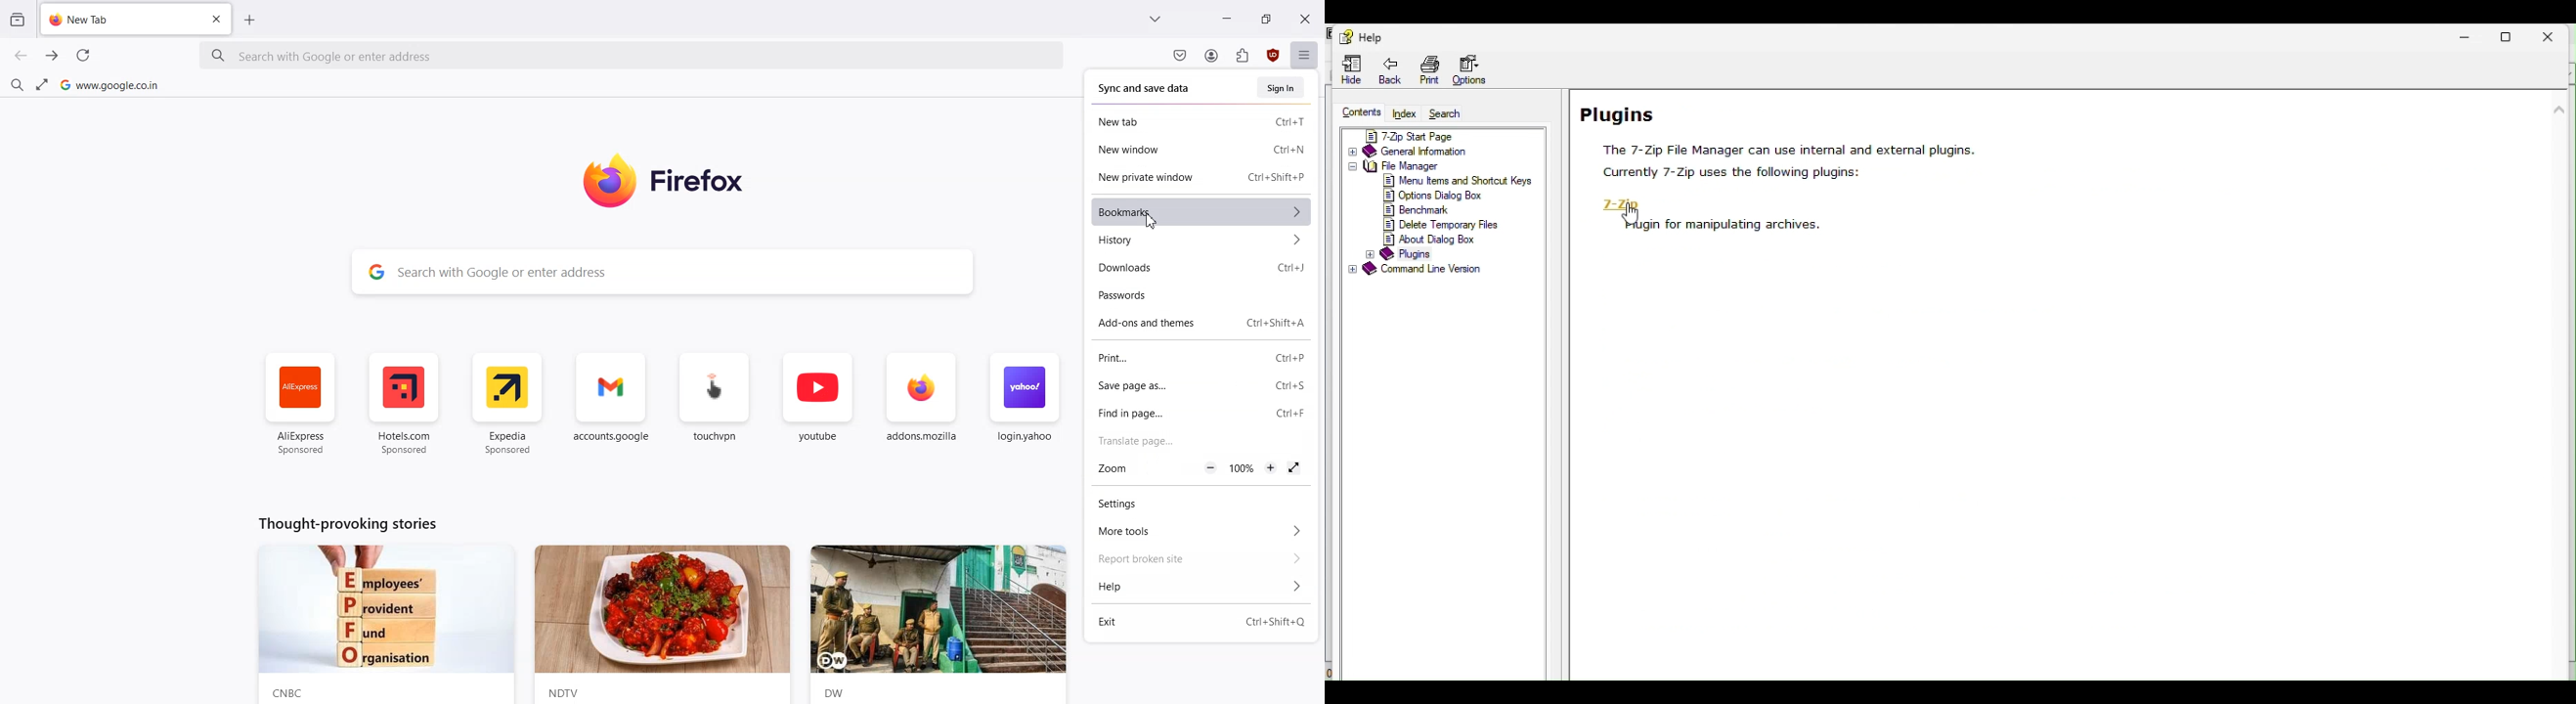  Describe the element at coordinates (1150, 223) in the screenshot. I see `cursor` at that location.